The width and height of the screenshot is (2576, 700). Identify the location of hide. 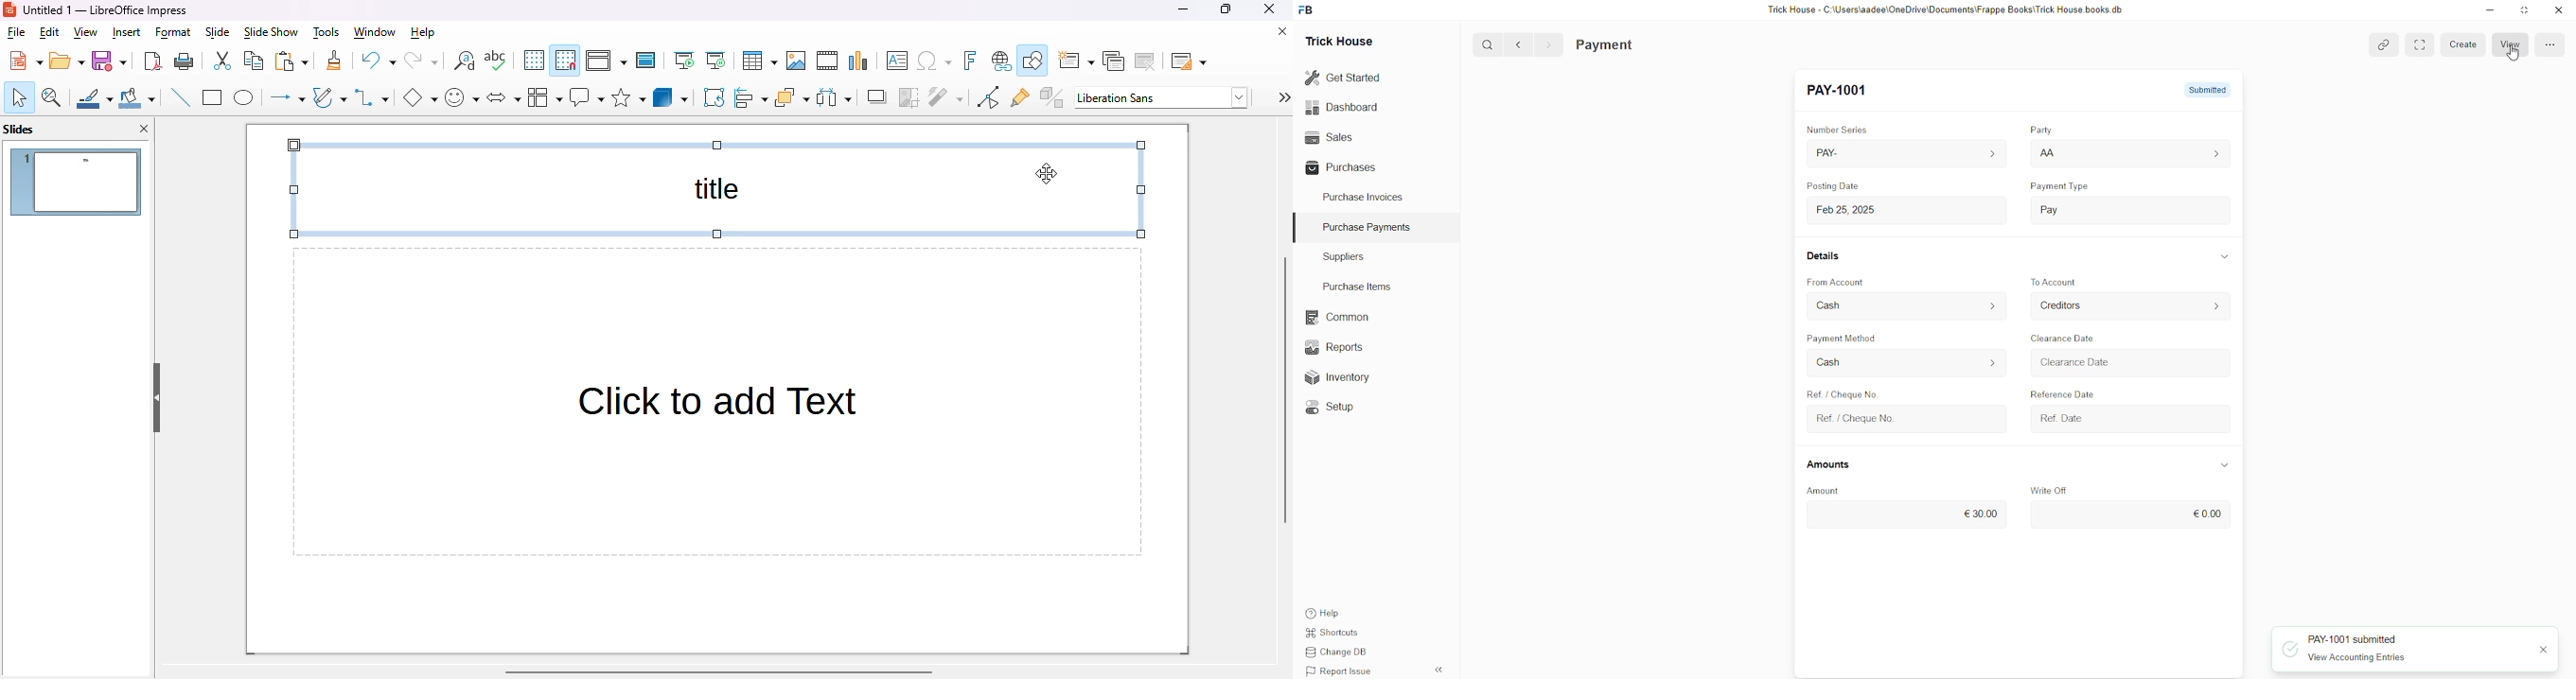
(157, 397).